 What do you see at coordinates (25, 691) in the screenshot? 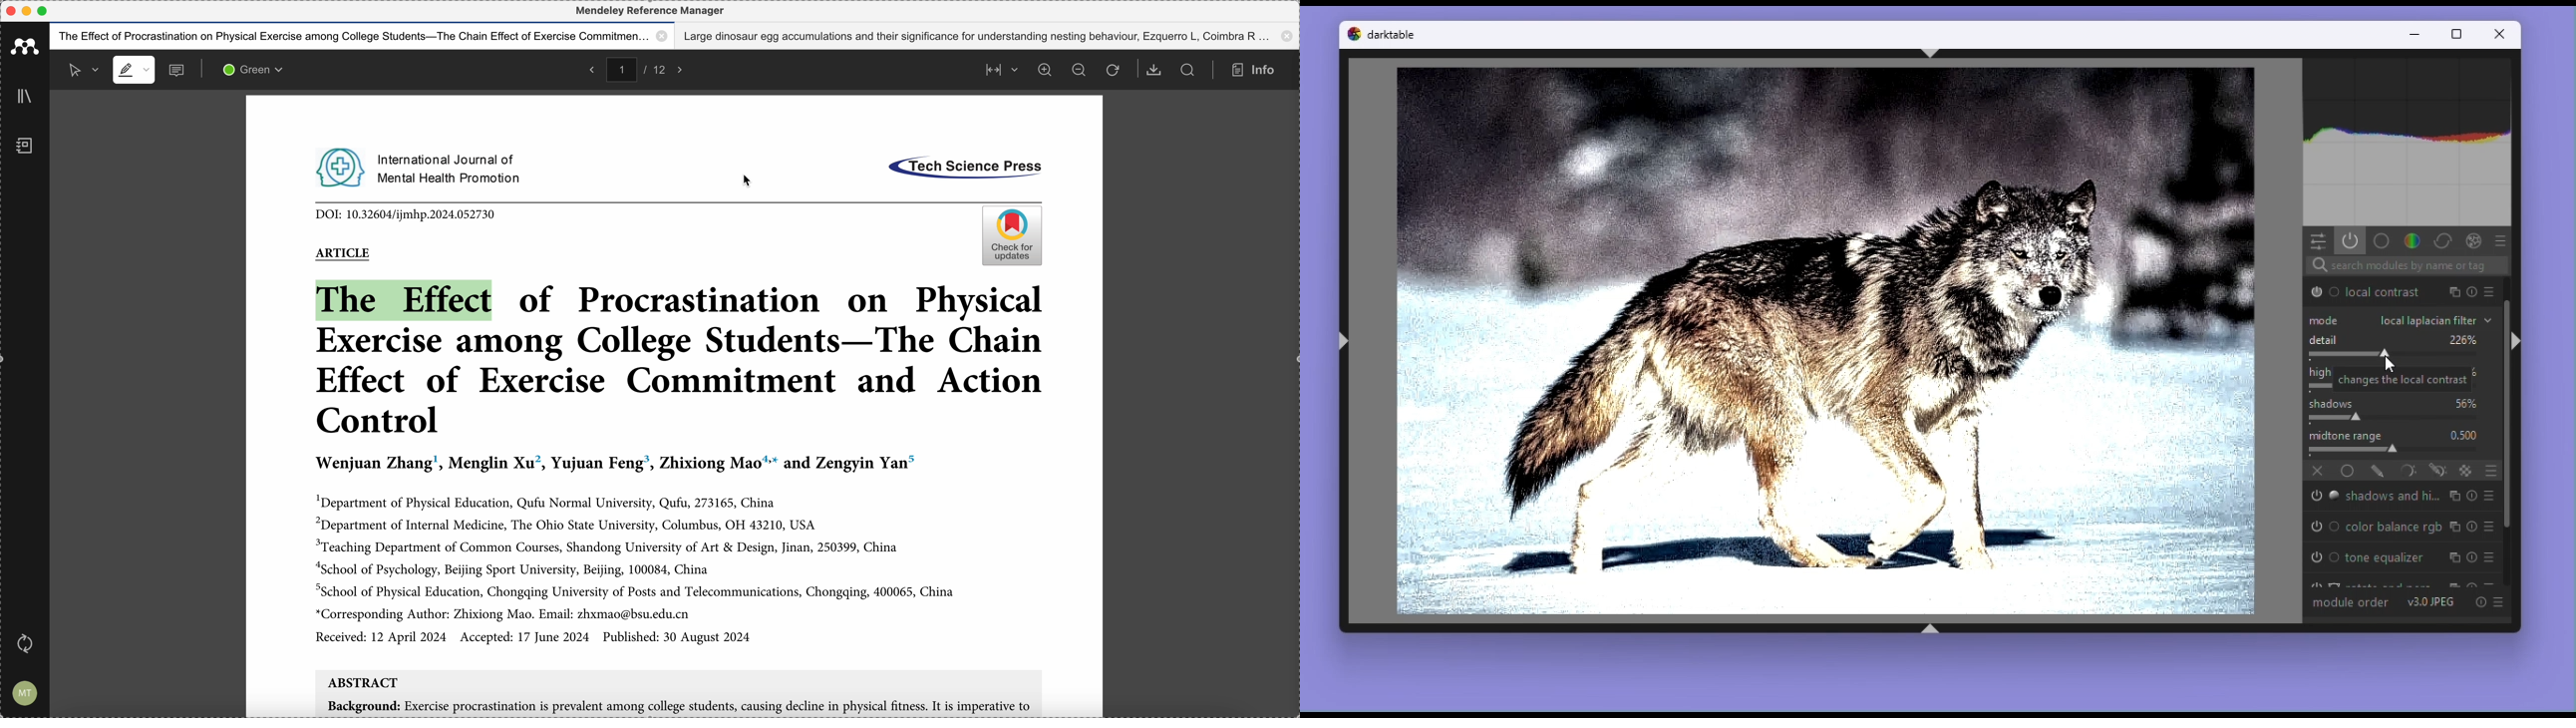
I see `account settings` at bounding box center [25, 691].